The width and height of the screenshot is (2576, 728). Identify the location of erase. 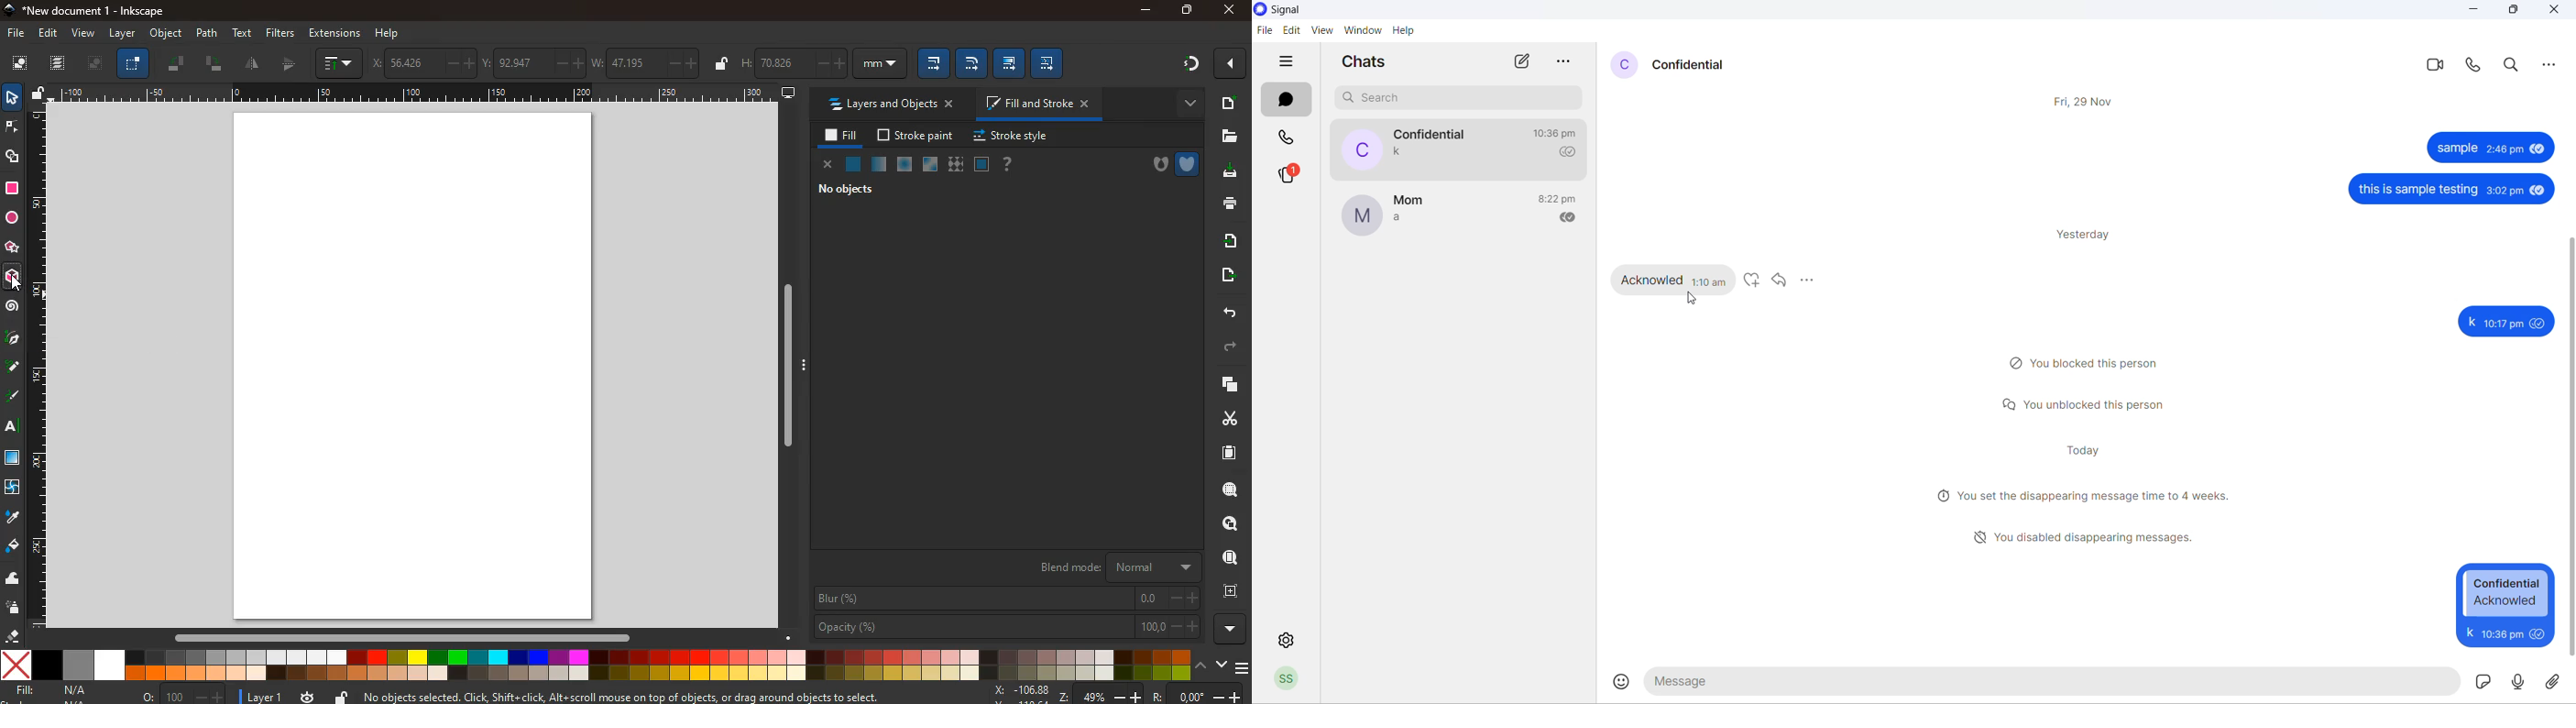
(14, 636).